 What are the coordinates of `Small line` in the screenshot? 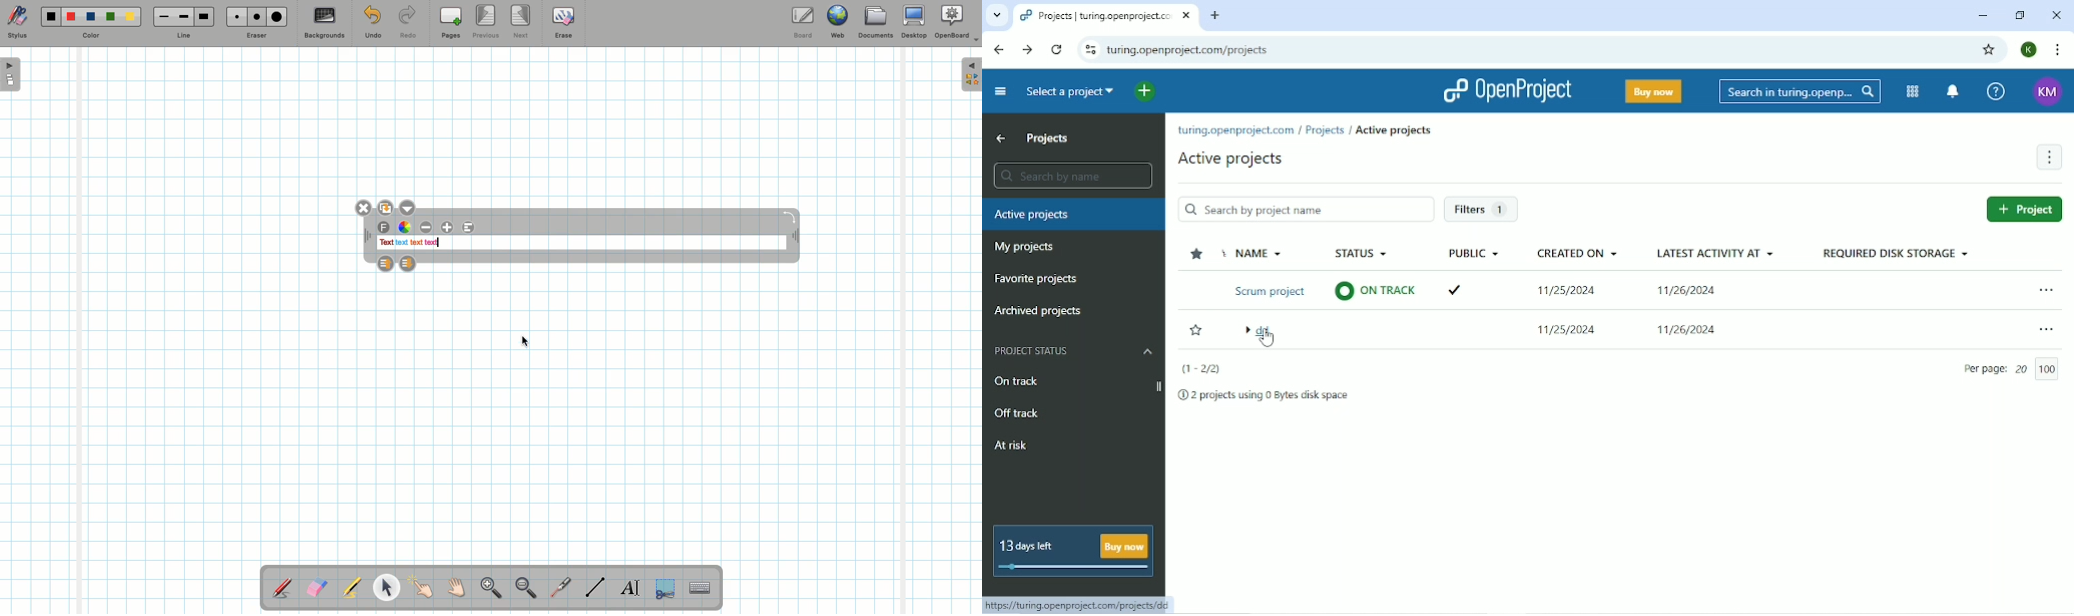 It's located at (162, 17).